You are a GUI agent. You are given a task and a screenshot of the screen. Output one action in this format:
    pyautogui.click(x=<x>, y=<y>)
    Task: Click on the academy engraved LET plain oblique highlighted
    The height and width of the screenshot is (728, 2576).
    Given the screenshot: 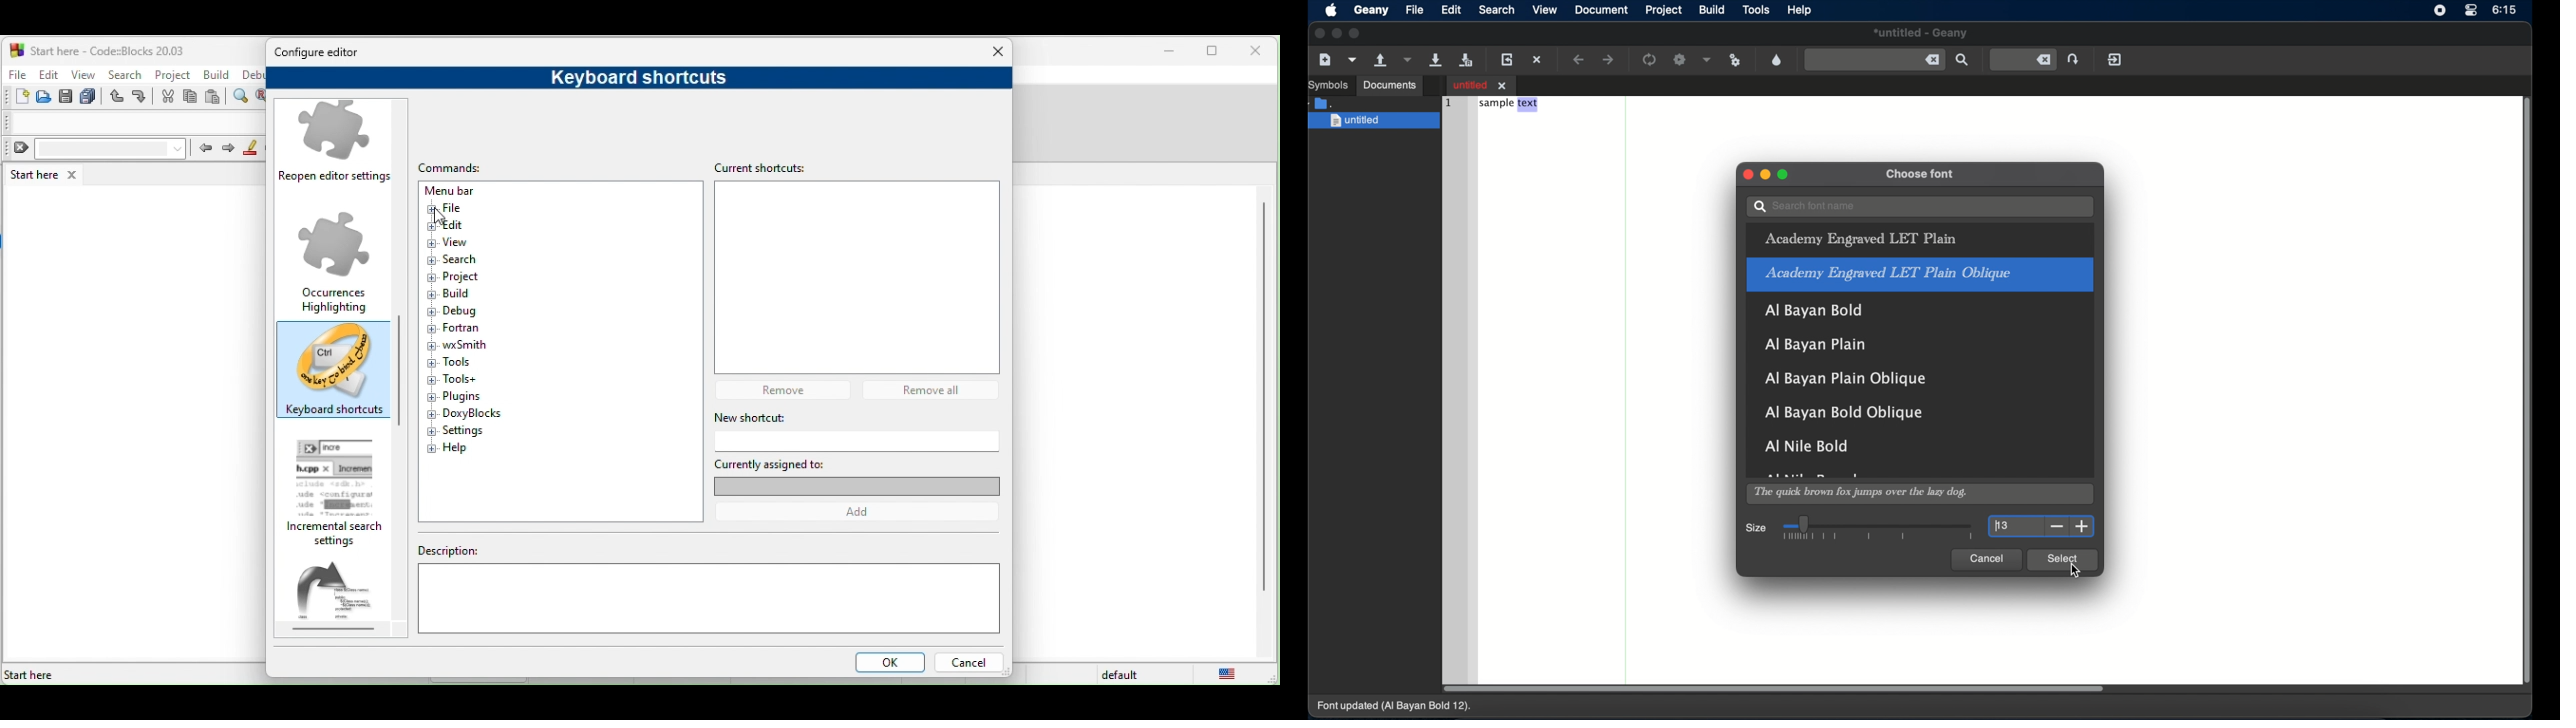 What is the action you would take?
    pyautogui.click(x=1921, y=275)
    